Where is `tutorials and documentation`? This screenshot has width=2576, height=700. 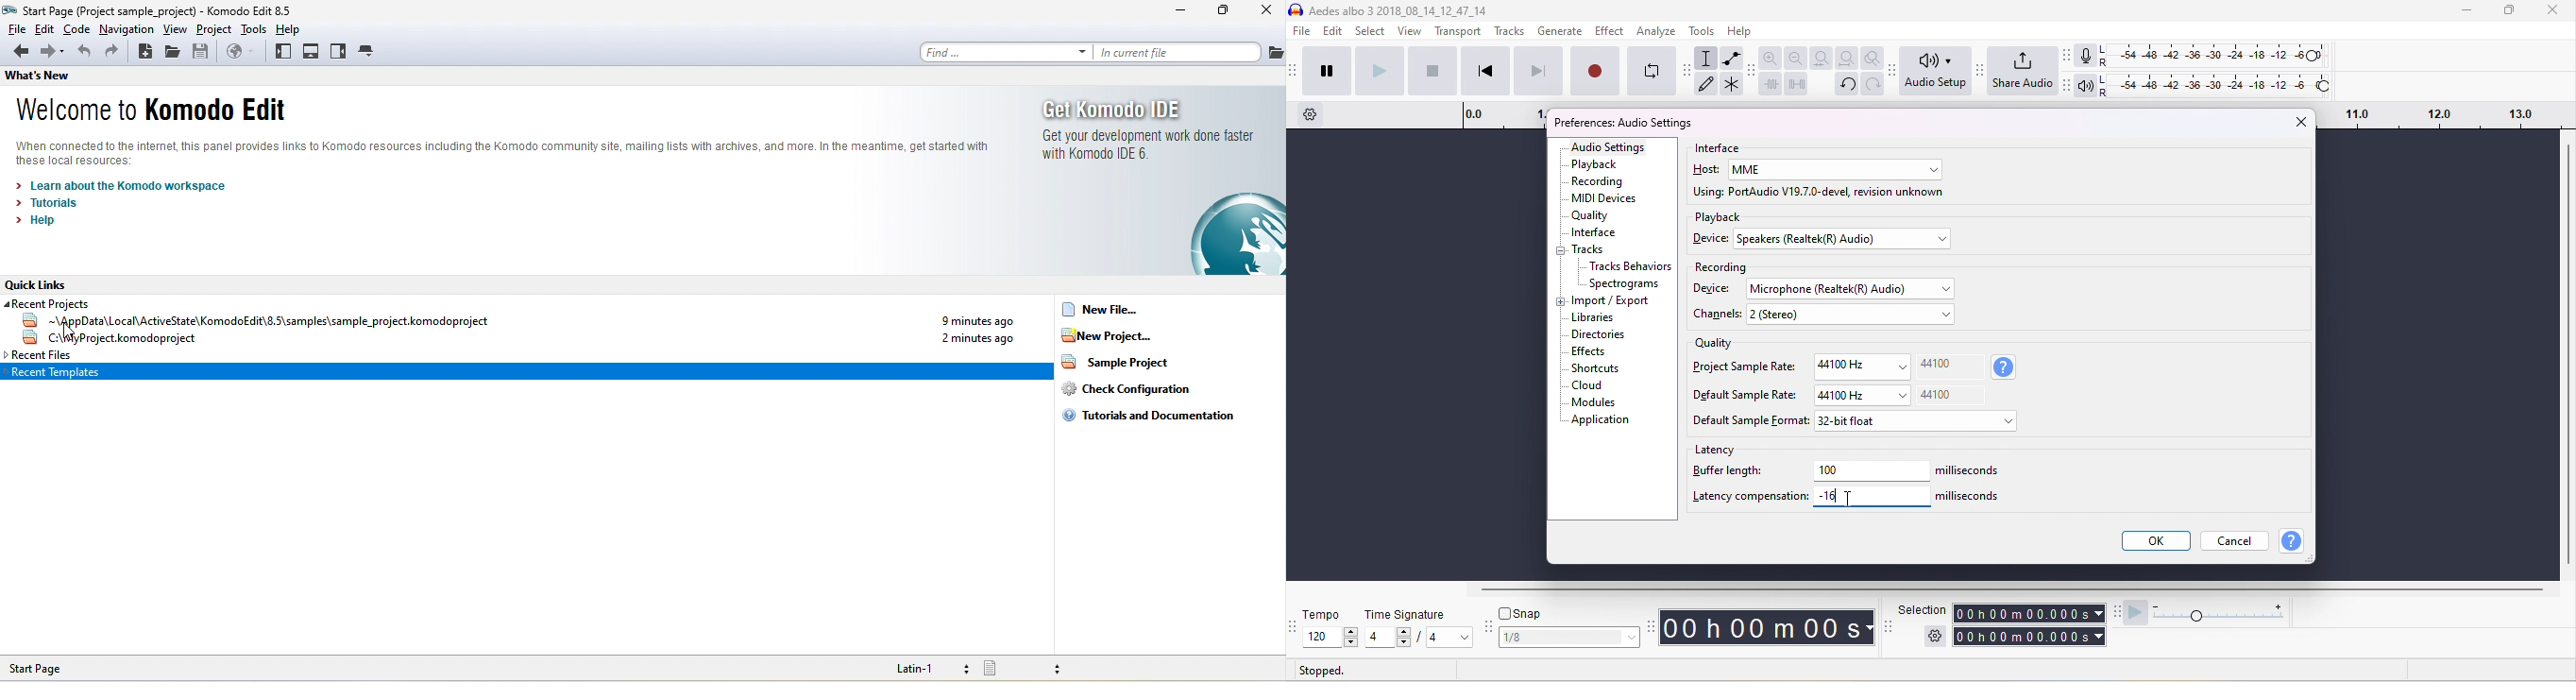 tutorials and documentation is located at coordinates (1161, 422).